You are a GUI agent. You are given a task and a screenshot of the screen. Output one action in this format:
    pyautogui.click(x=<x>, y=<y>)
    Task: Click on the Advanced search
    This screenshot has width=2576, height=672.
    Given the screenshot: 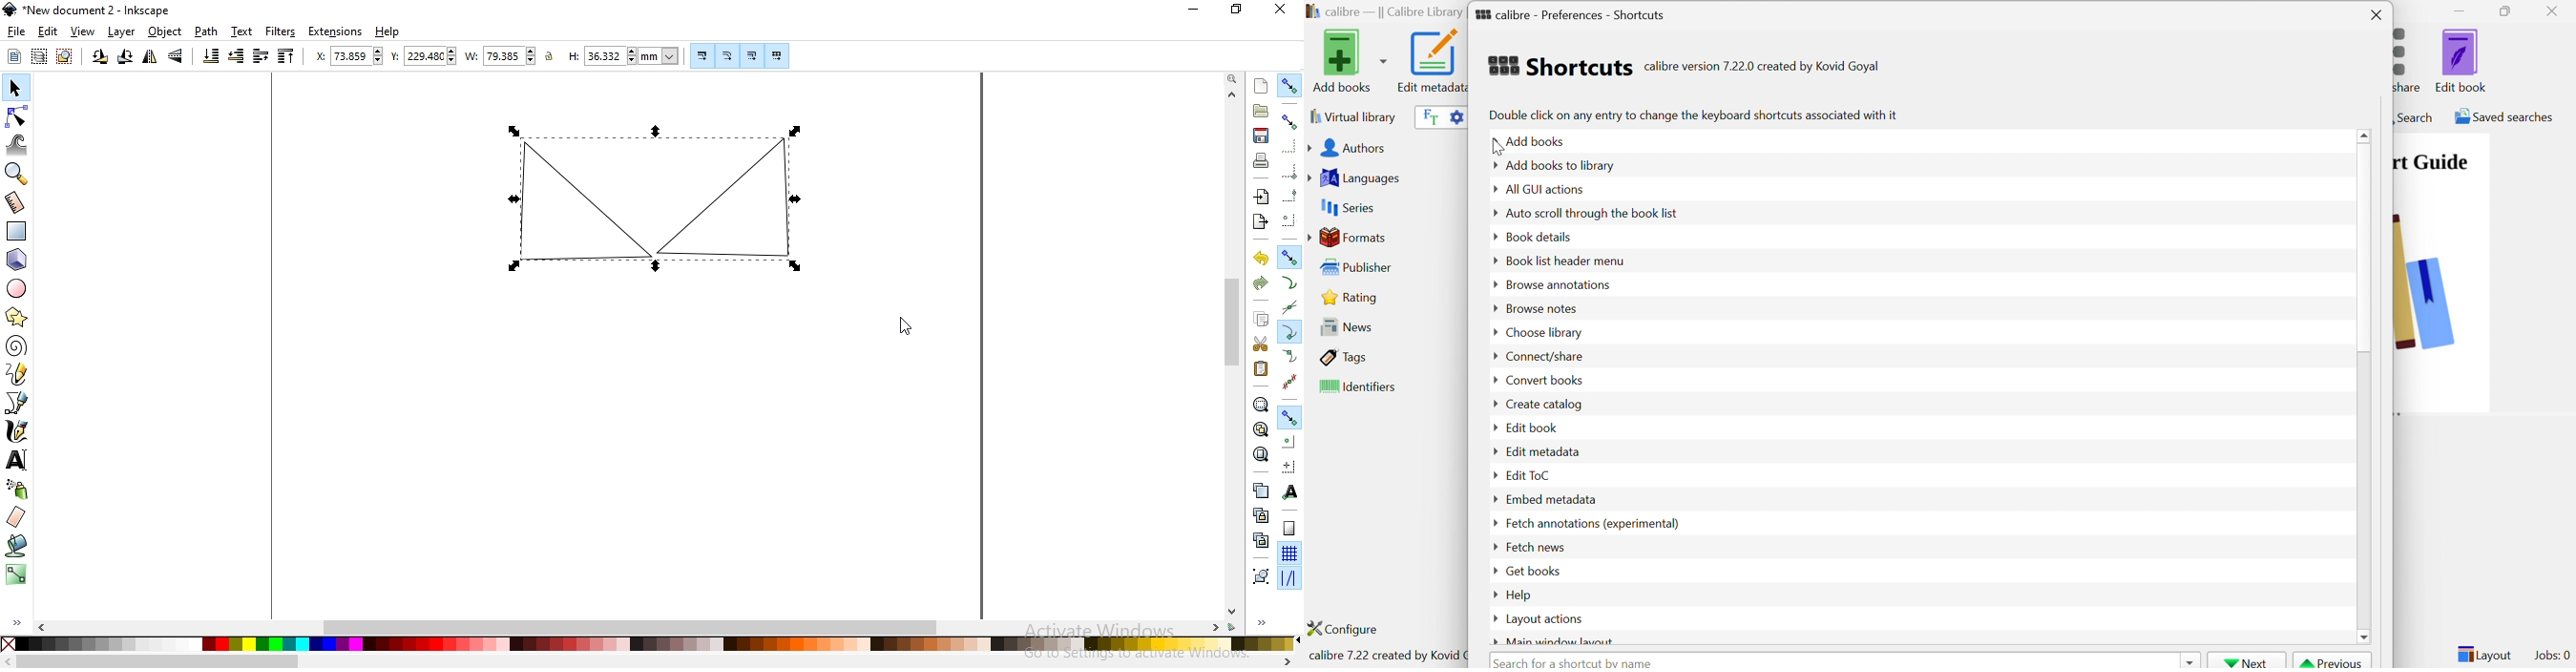 What is the action you would take?
    pyautogui.click(x=1456, y=115)
    